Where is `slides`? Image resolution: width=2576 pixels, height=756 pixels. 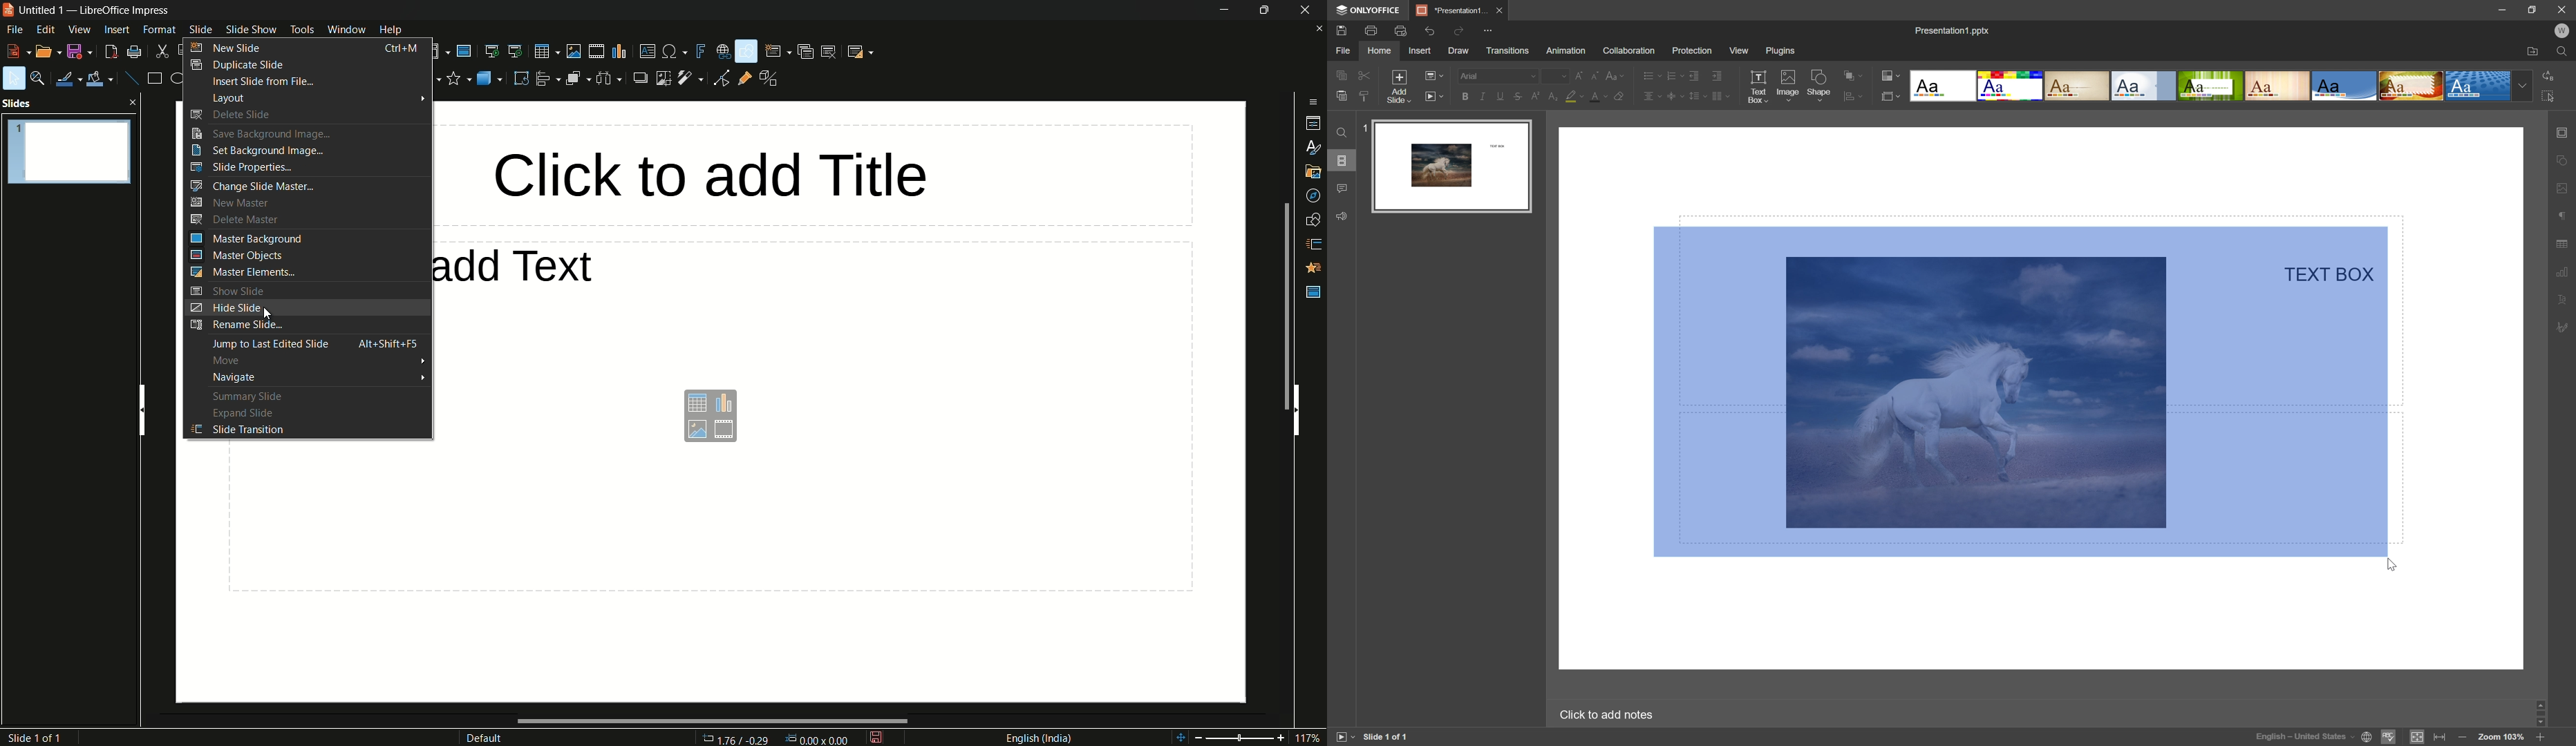
slides is located at coordinates (20, 104).